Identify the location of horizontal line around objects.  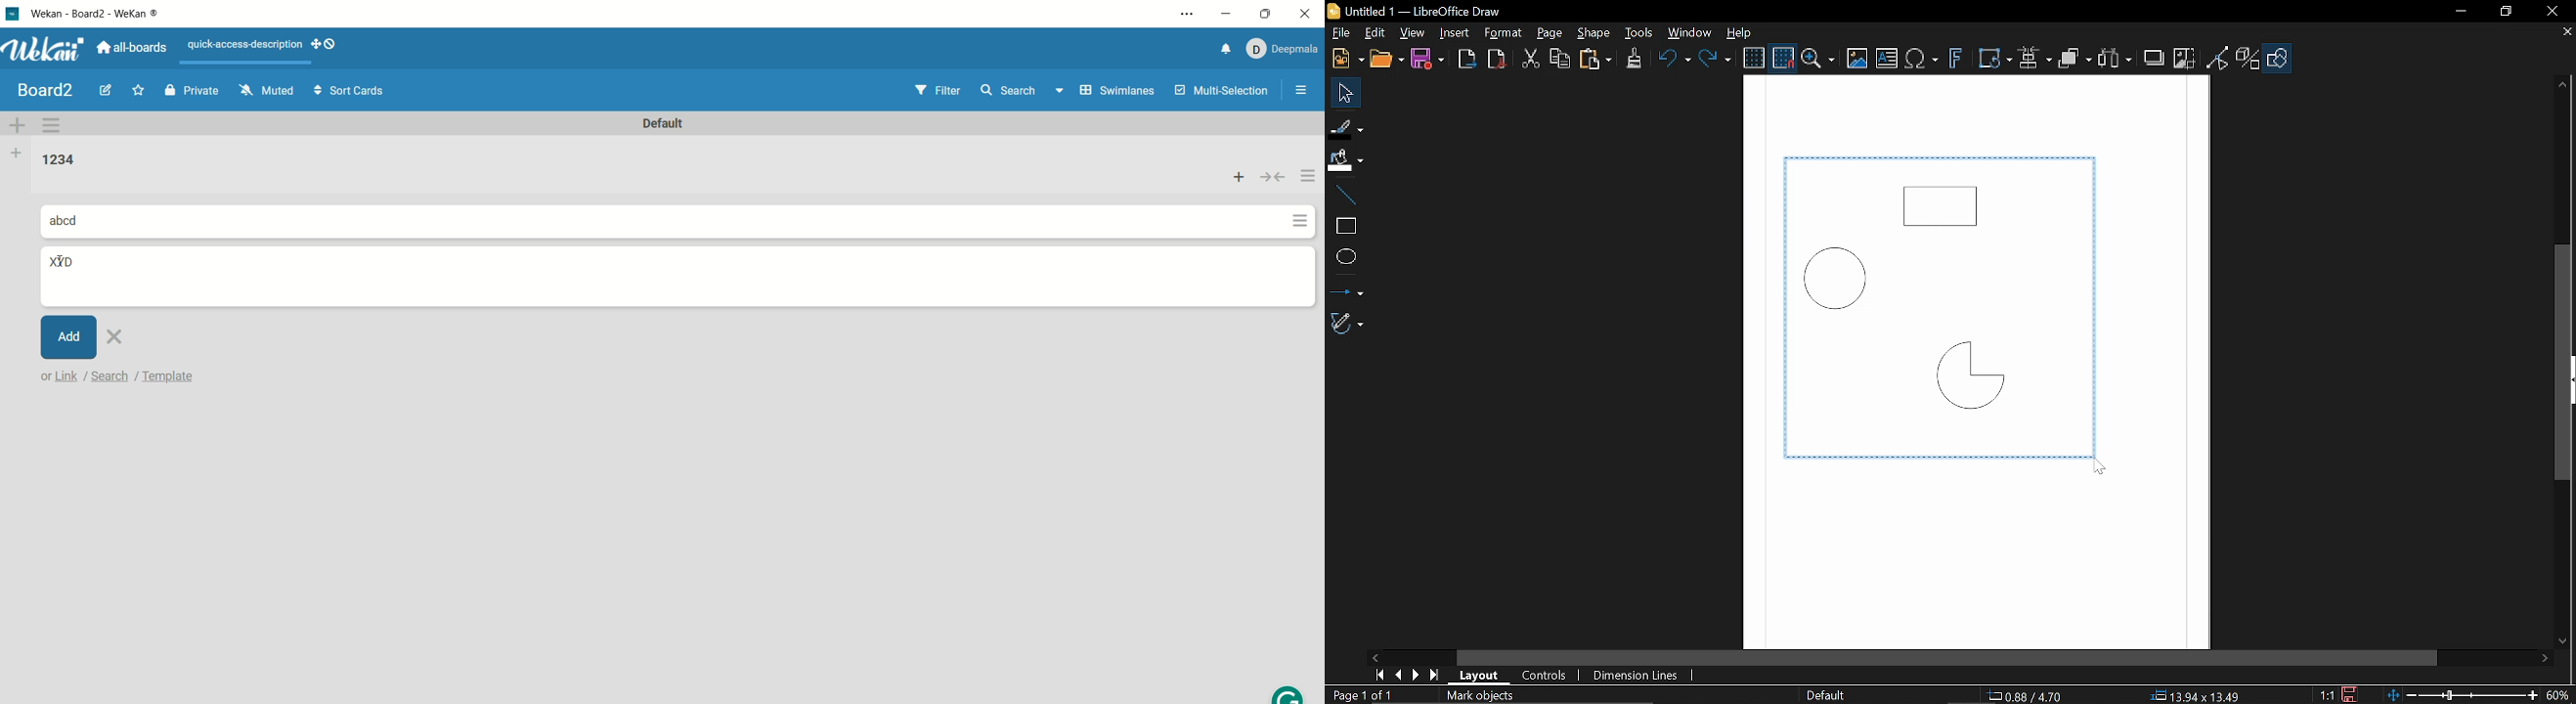
(1941, 155).